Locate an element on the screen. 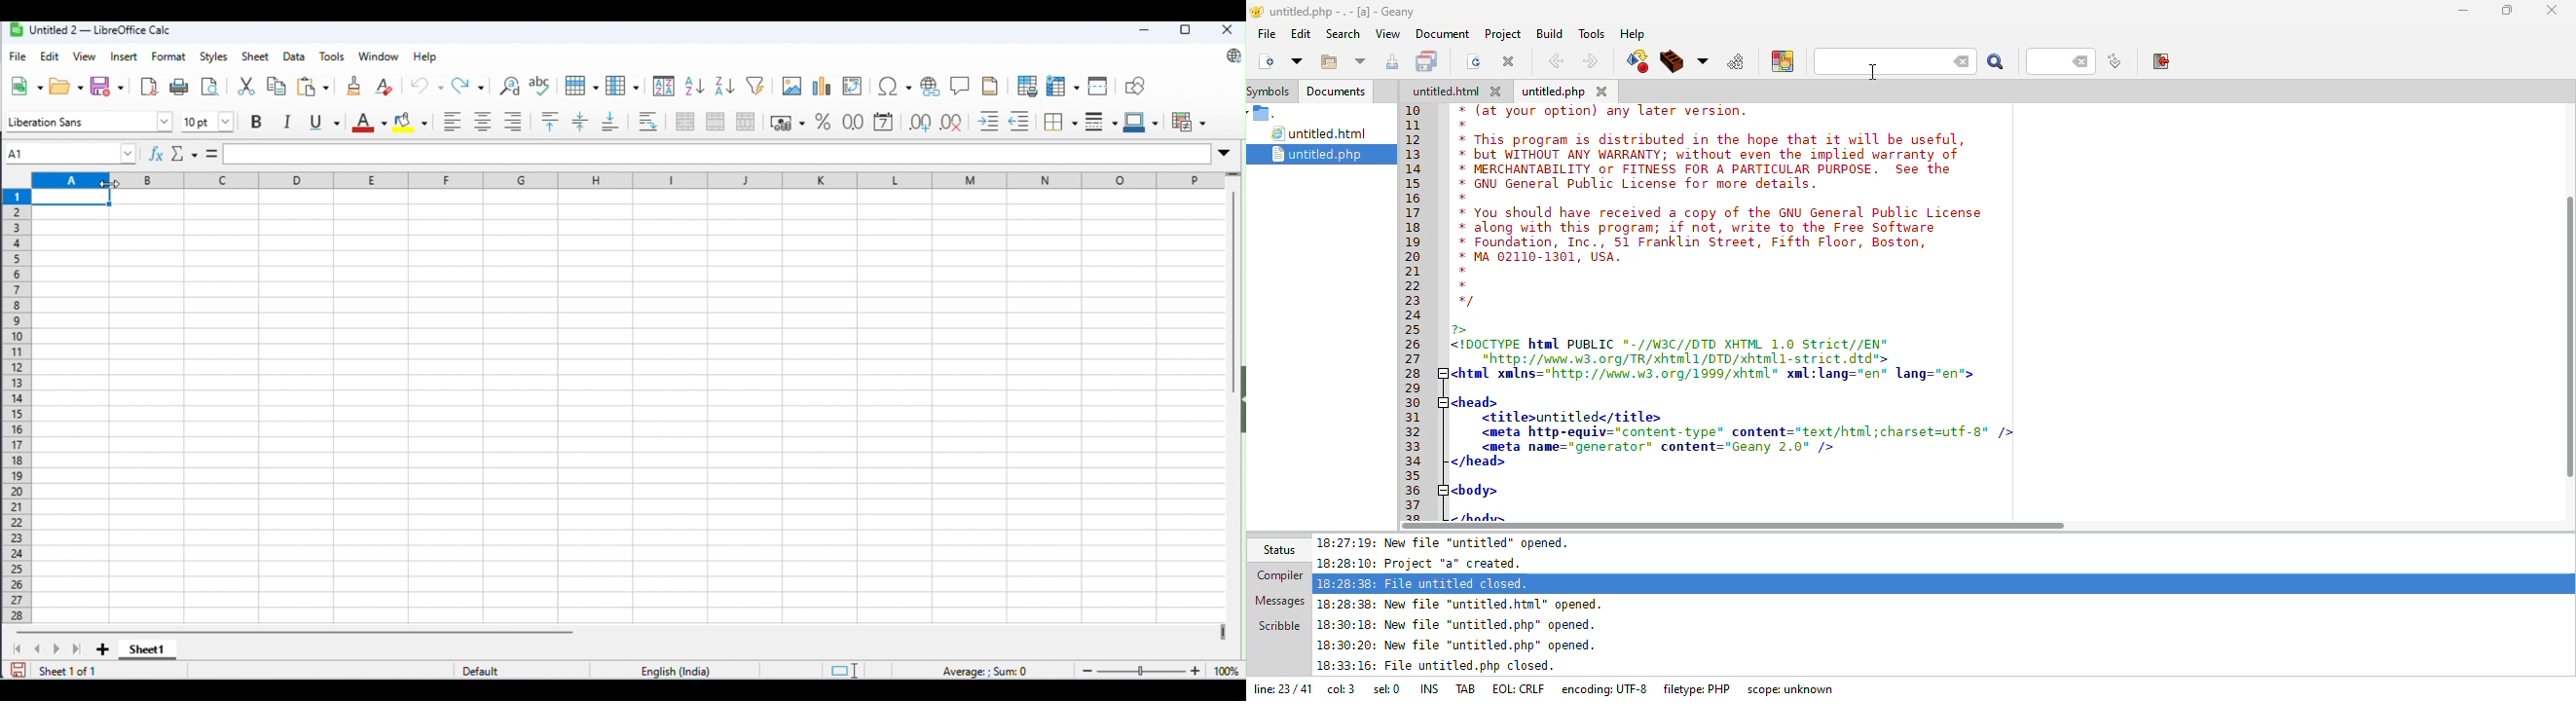  formula is located at coordinates (988, 670).